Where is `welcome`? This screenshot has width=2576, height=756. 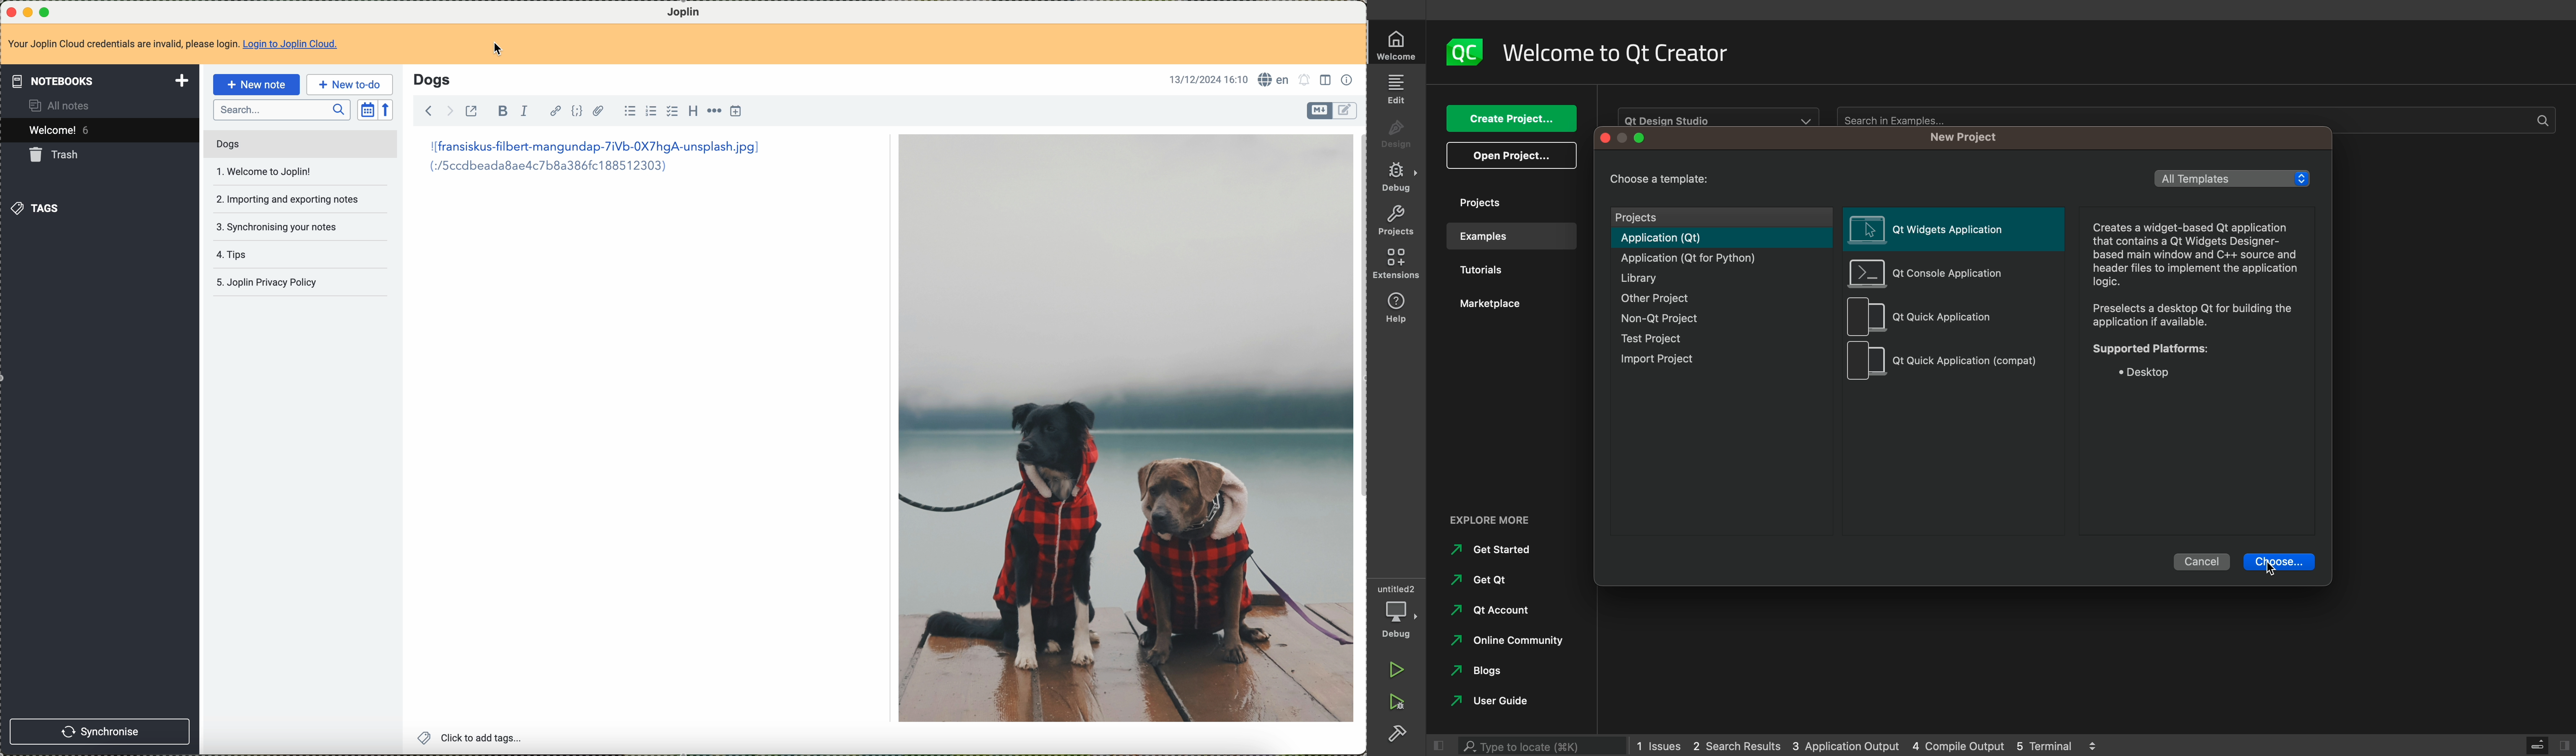 welcome is located at coordinates (63, 130).